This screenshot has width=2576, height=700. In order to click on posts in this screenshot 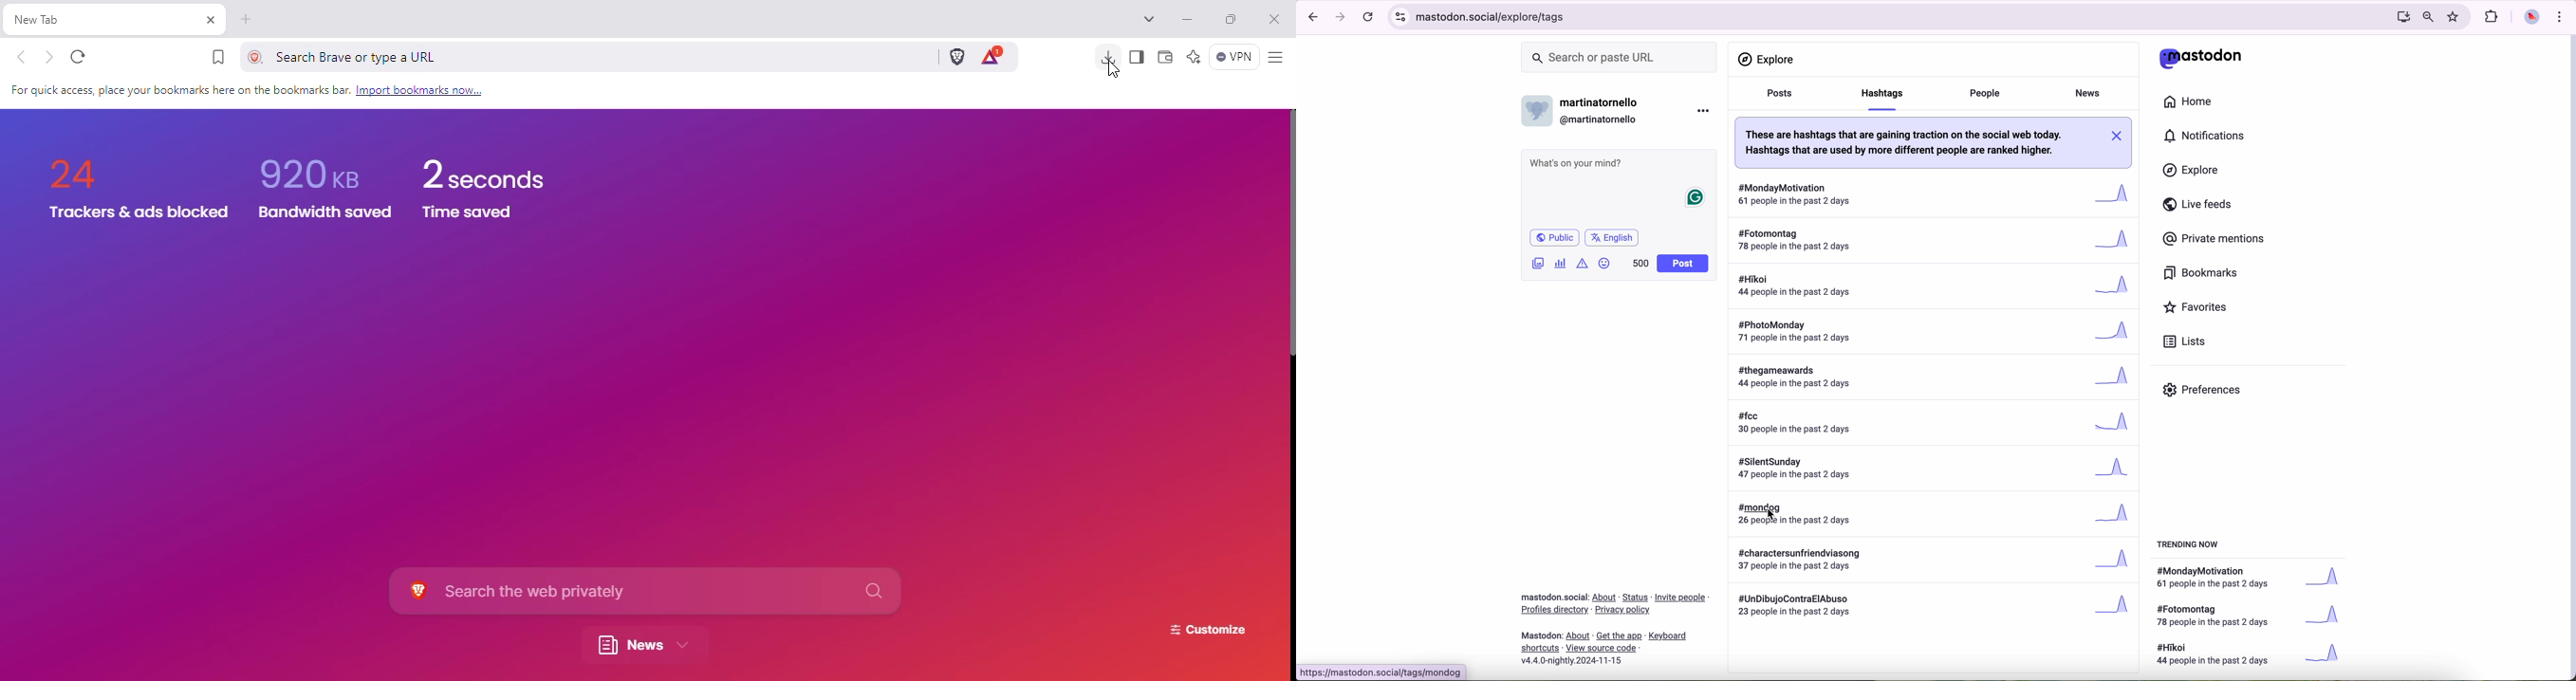, I will do `click(1779, 99)`.